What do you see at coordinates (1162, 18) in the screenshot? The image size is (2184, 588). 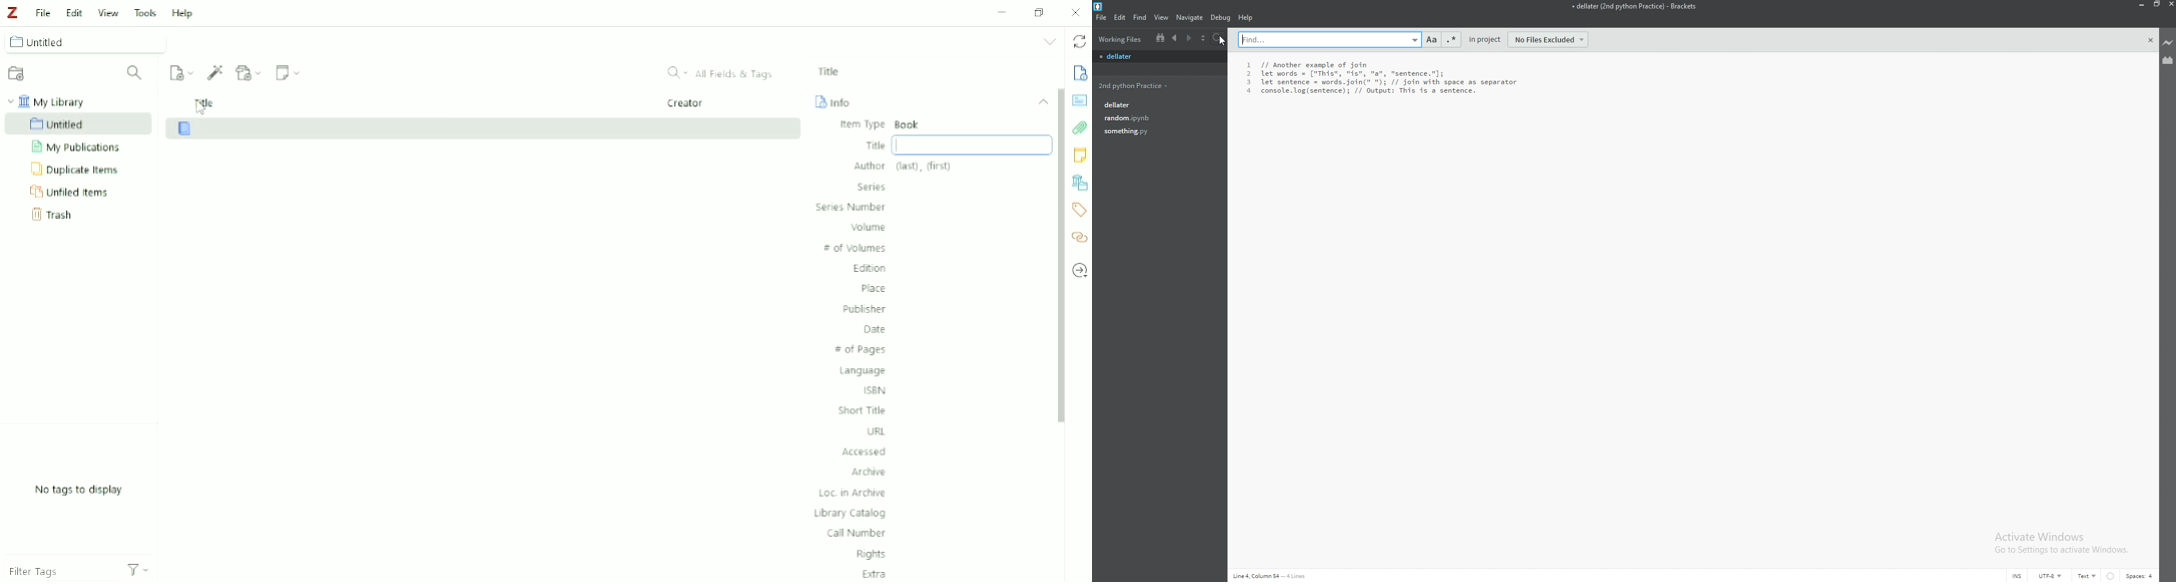 I see `view` at bounding box center [1162, 18].